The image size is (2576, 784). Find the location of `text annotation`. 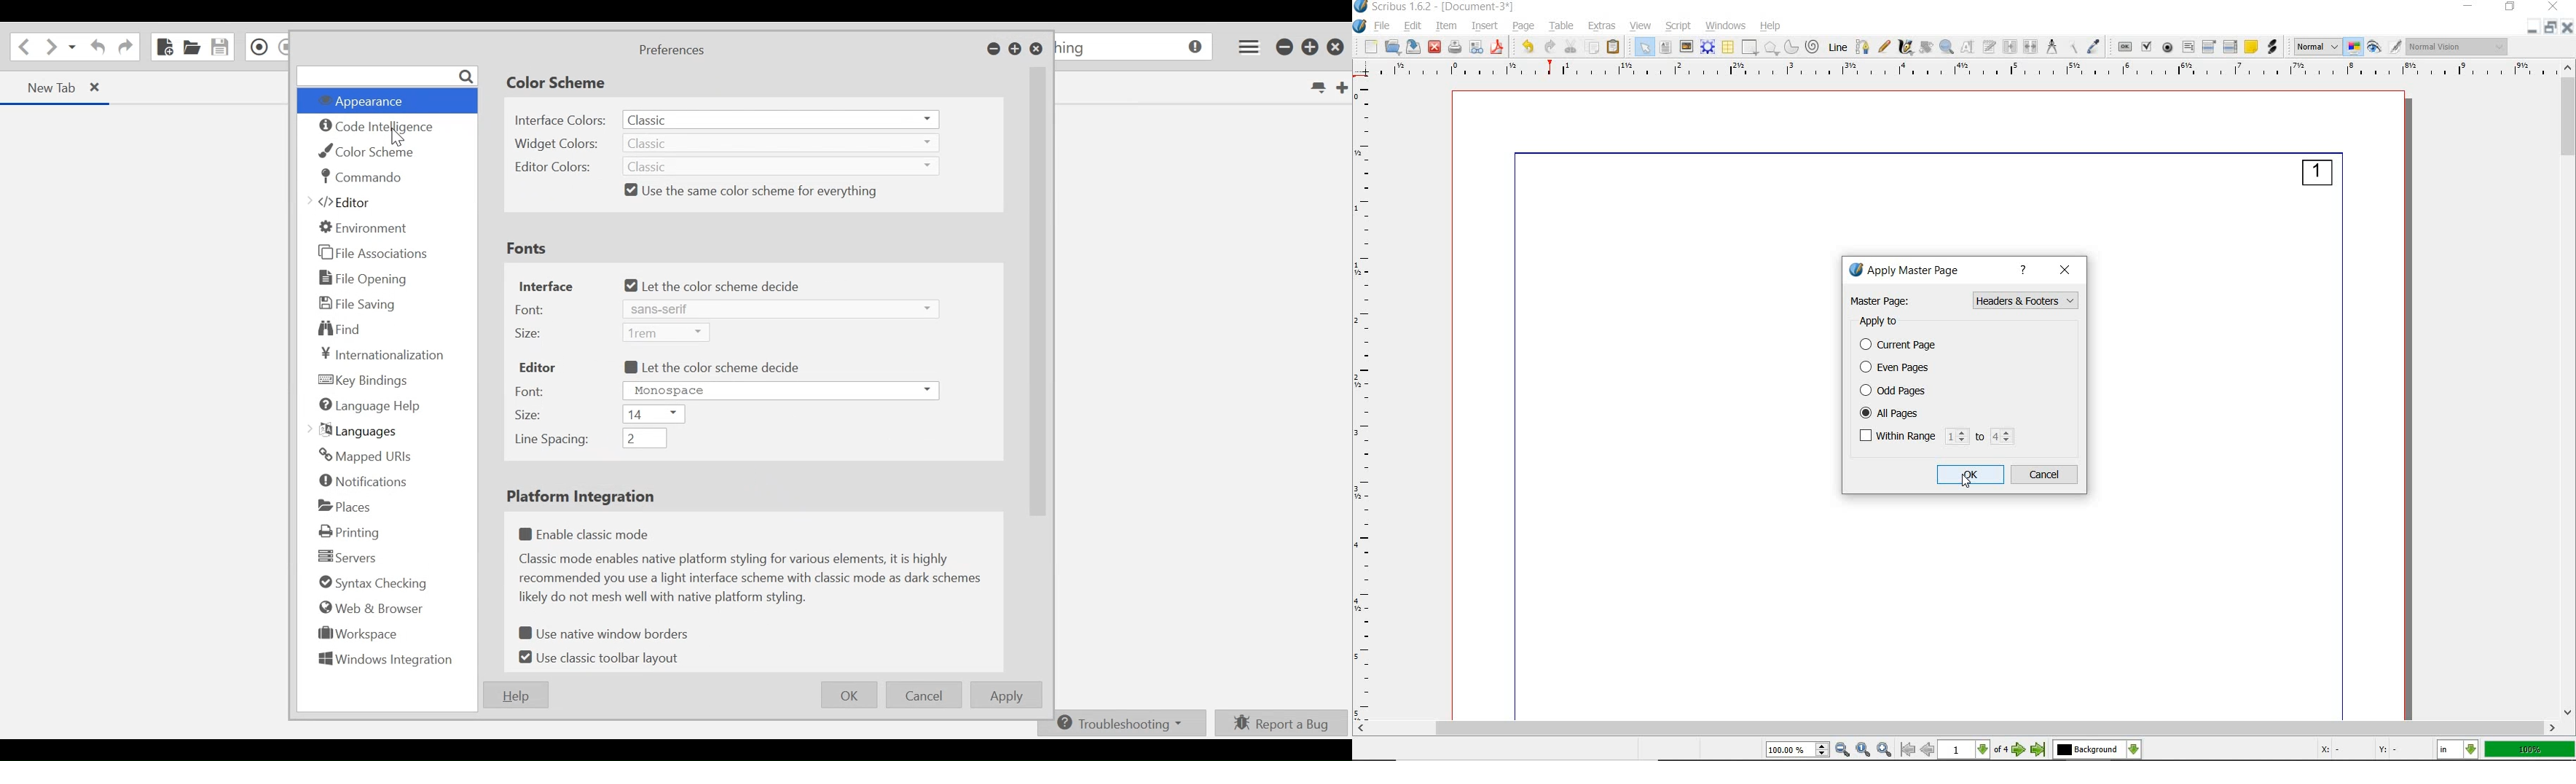

text annotation is located at coordinates (2252, 47).